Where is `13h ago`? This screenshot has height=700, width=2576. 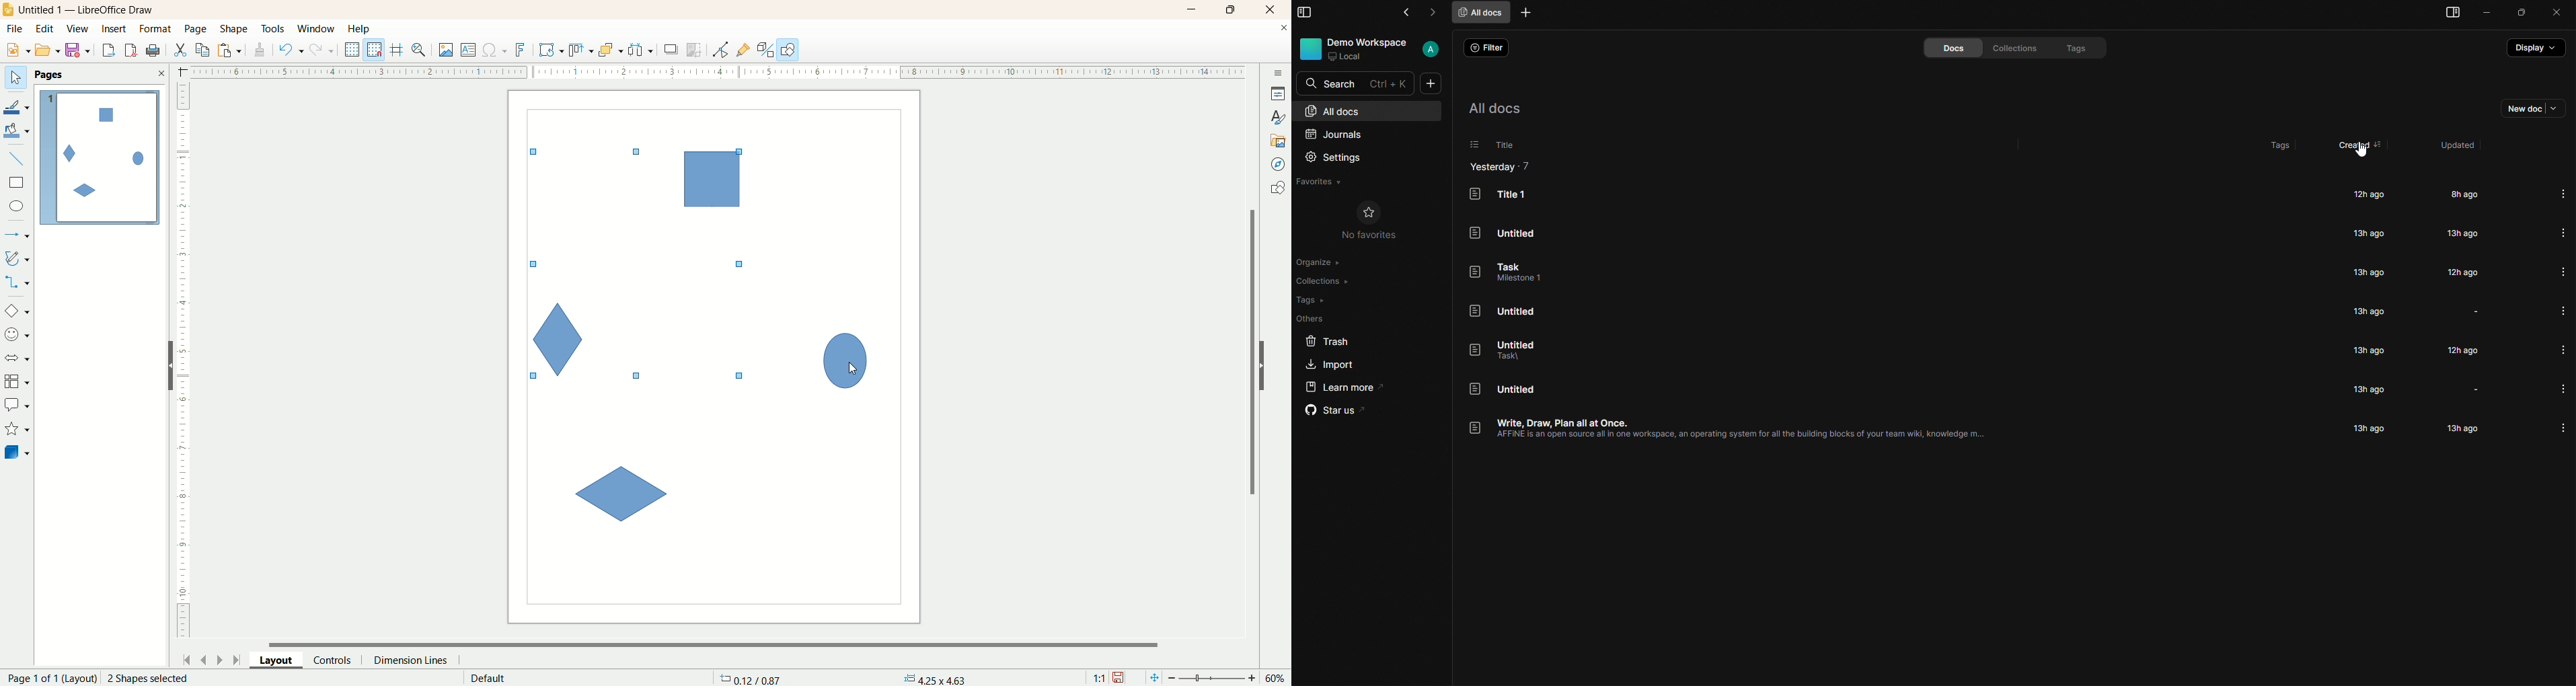
13h ago is located at coordinates (2367, 350).